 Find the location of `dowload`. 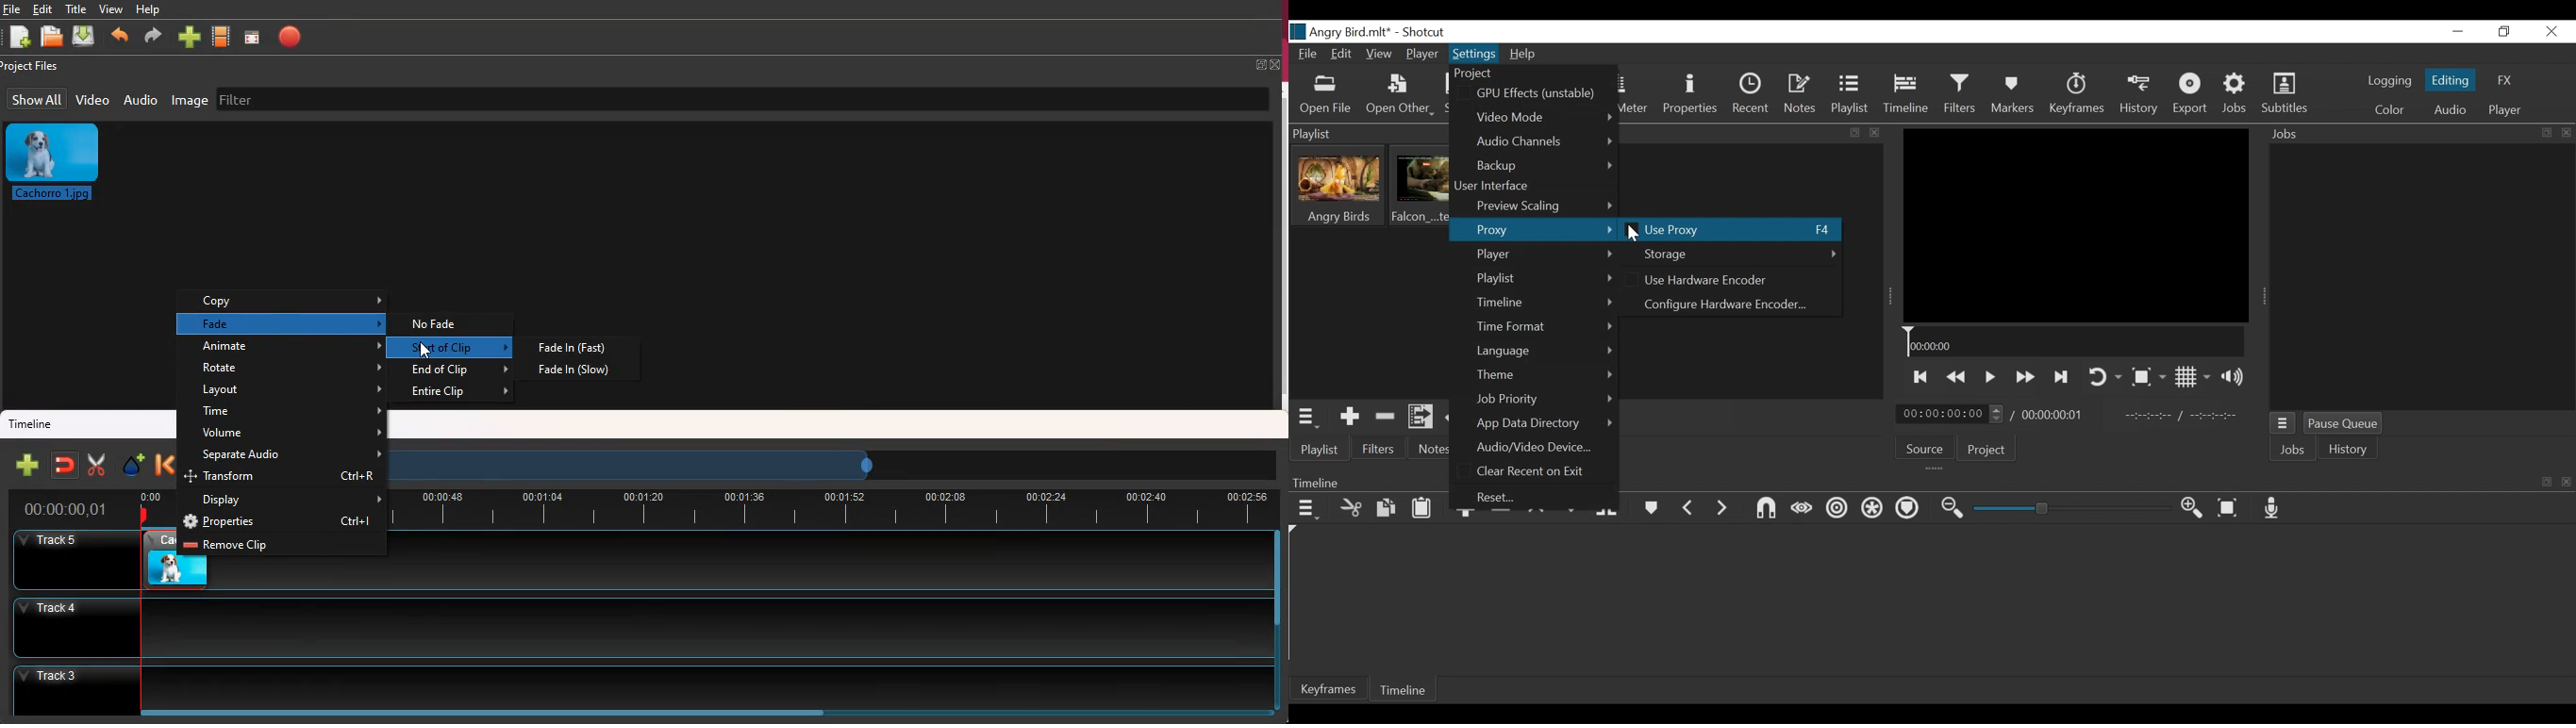

dowload is located at coordinates (87, 38).